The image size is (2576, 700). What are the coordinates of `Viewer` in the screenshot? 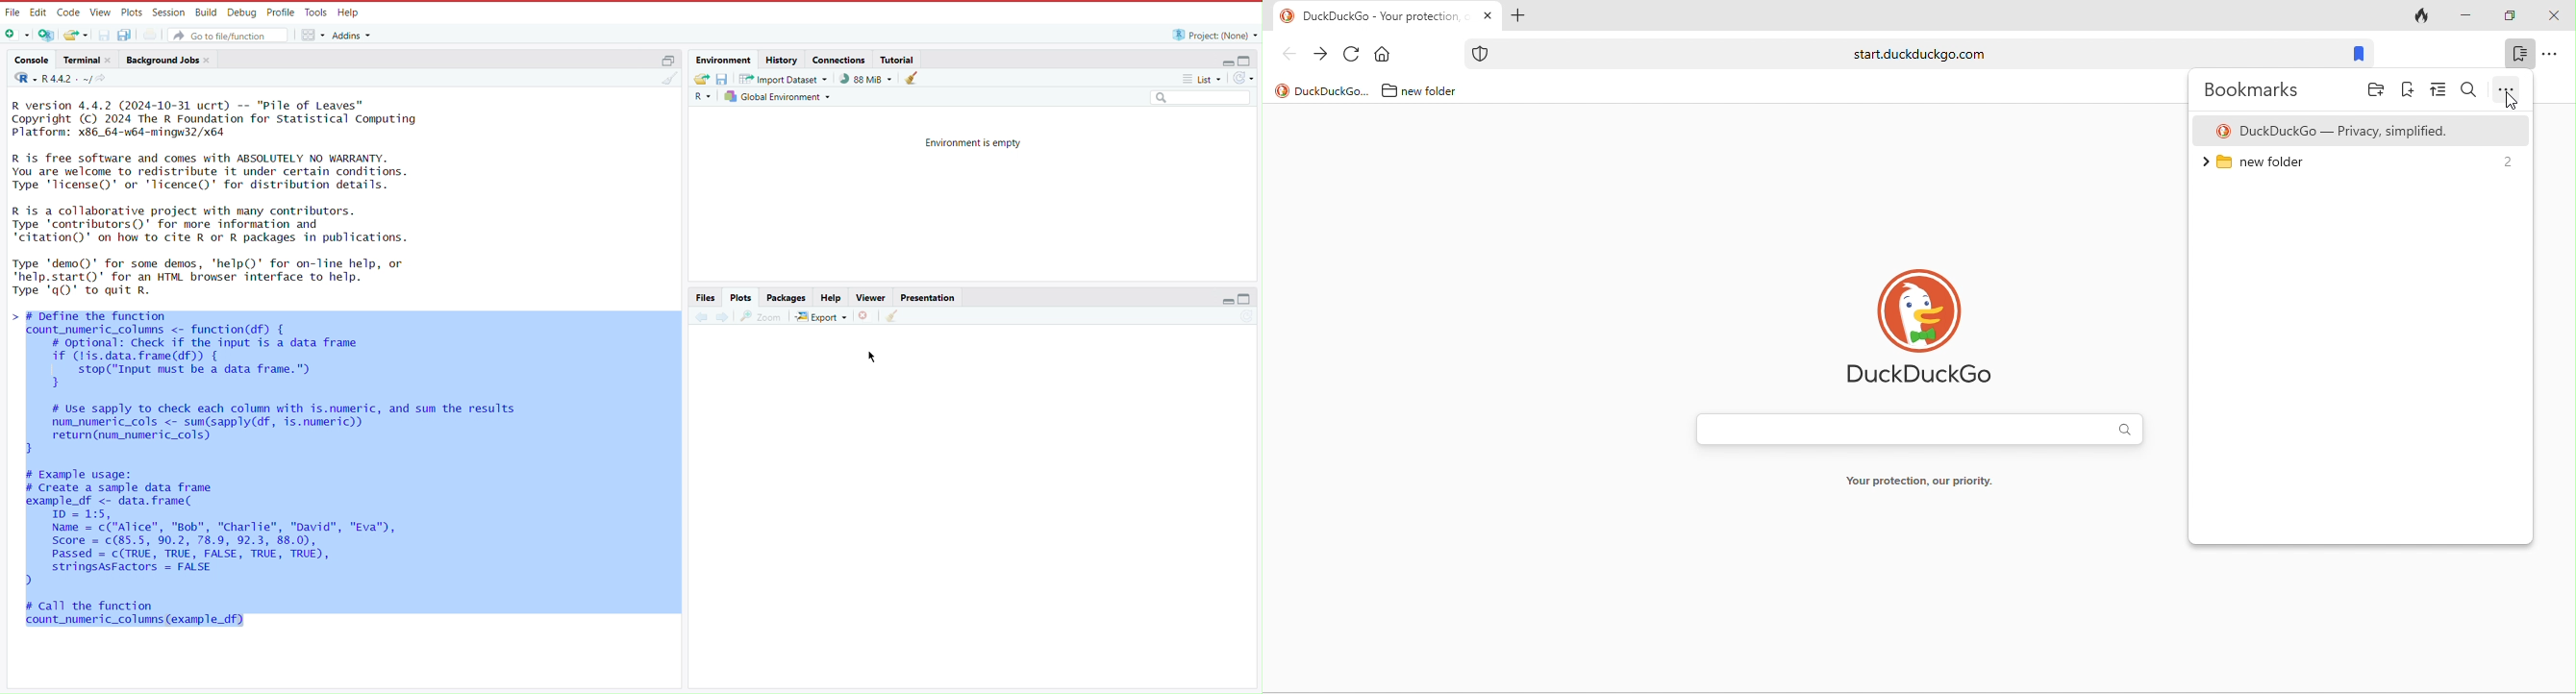 It's located at (869, 298).